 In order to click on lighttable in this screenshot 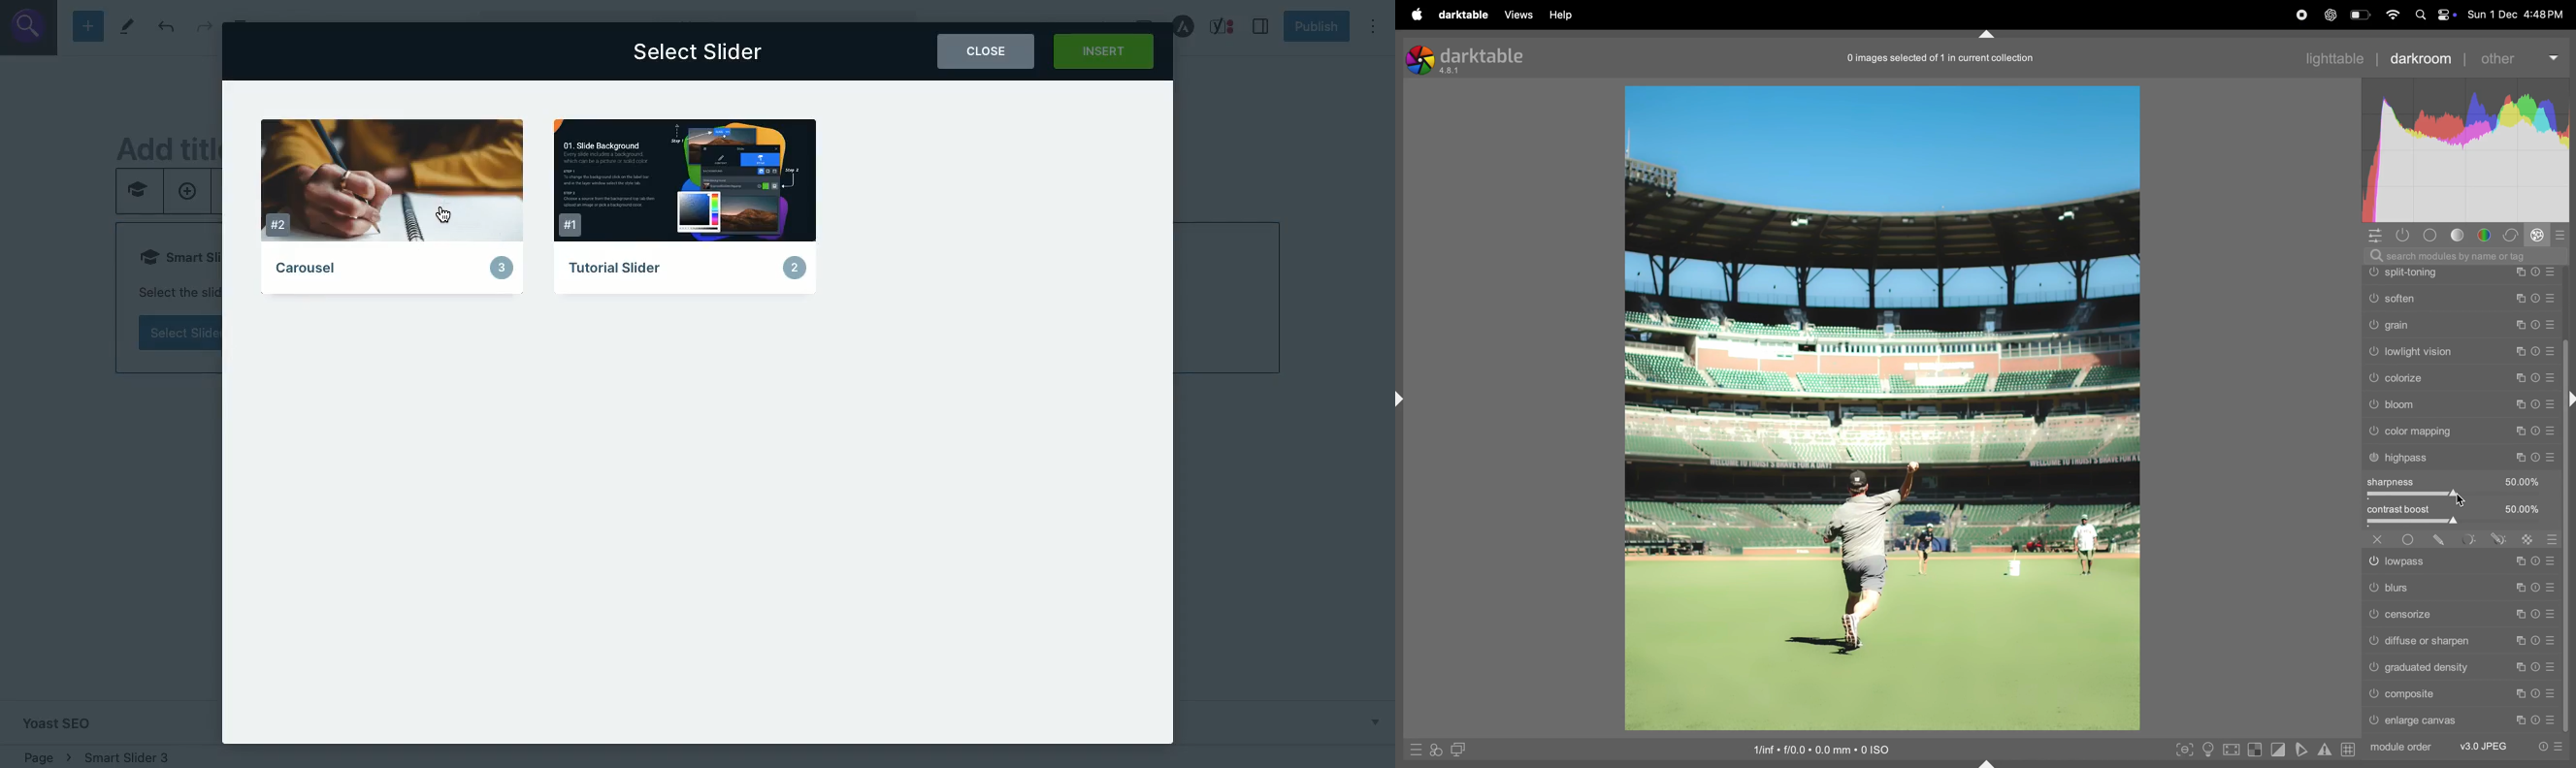, I will do `click(2335, 57)`.